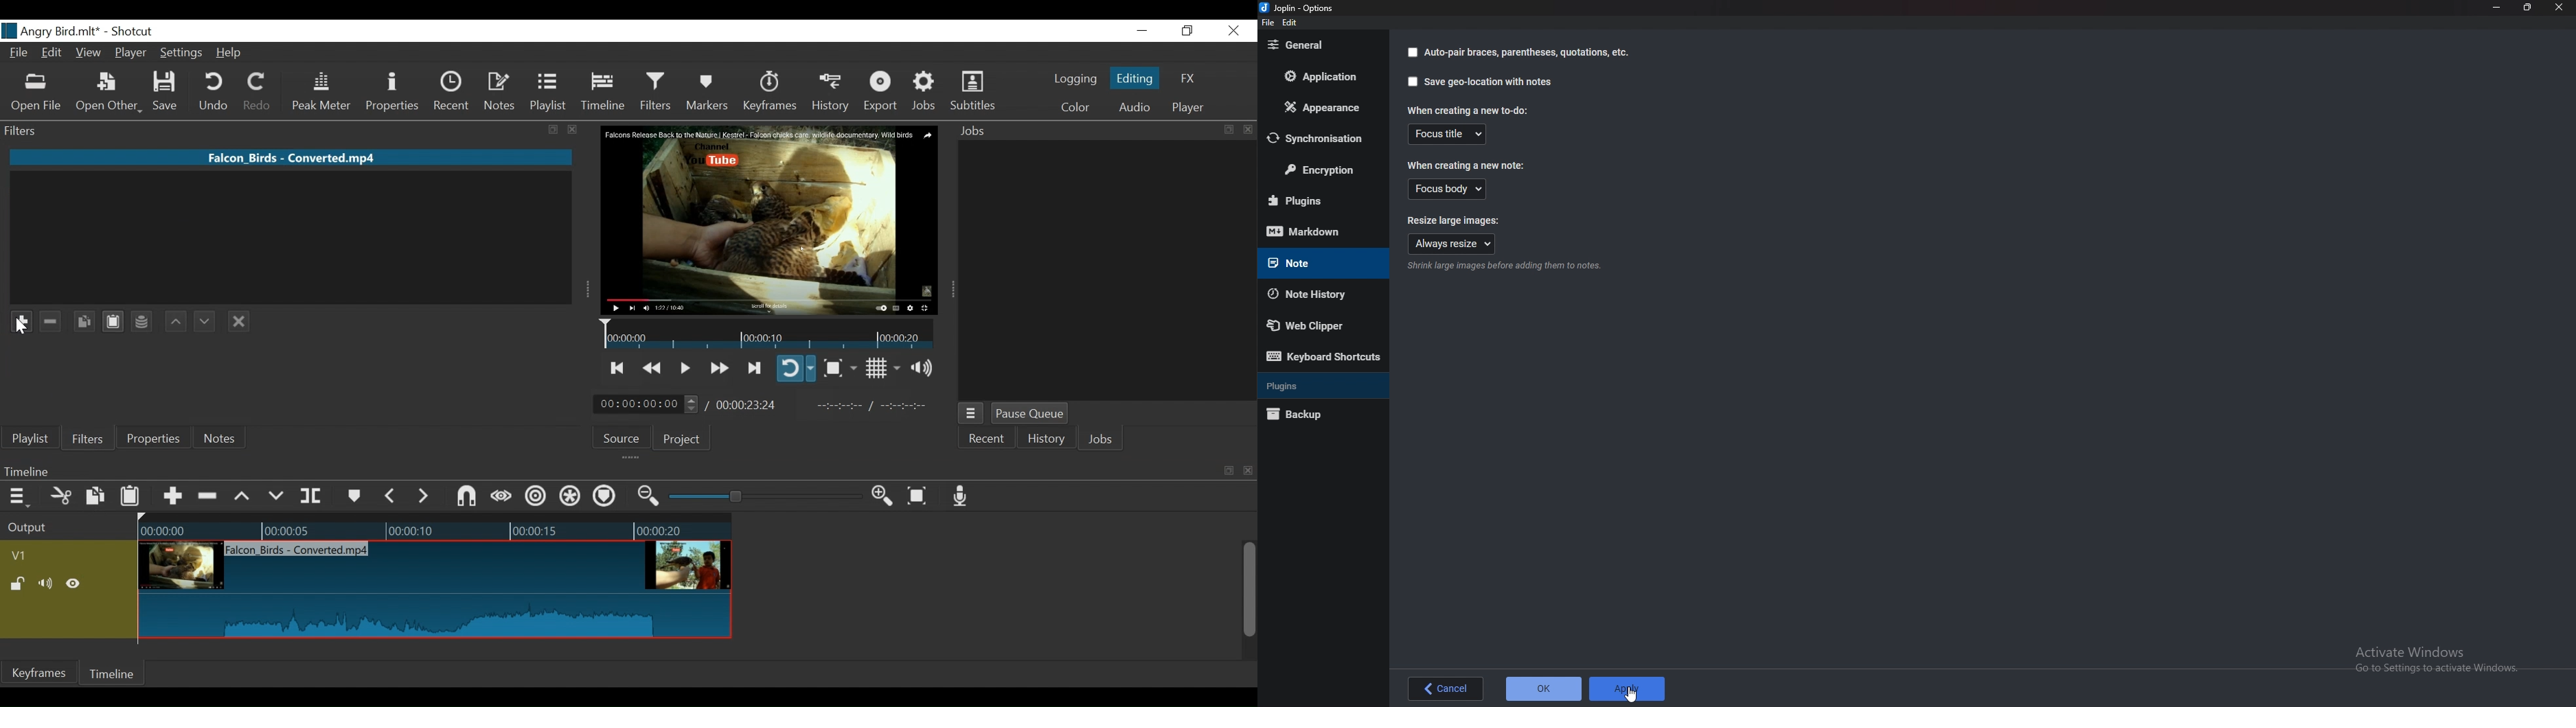  What do you see at coordinates (1319, 107) in the screenshot?
I see `Appearance` at bounding box center [1319, 107].